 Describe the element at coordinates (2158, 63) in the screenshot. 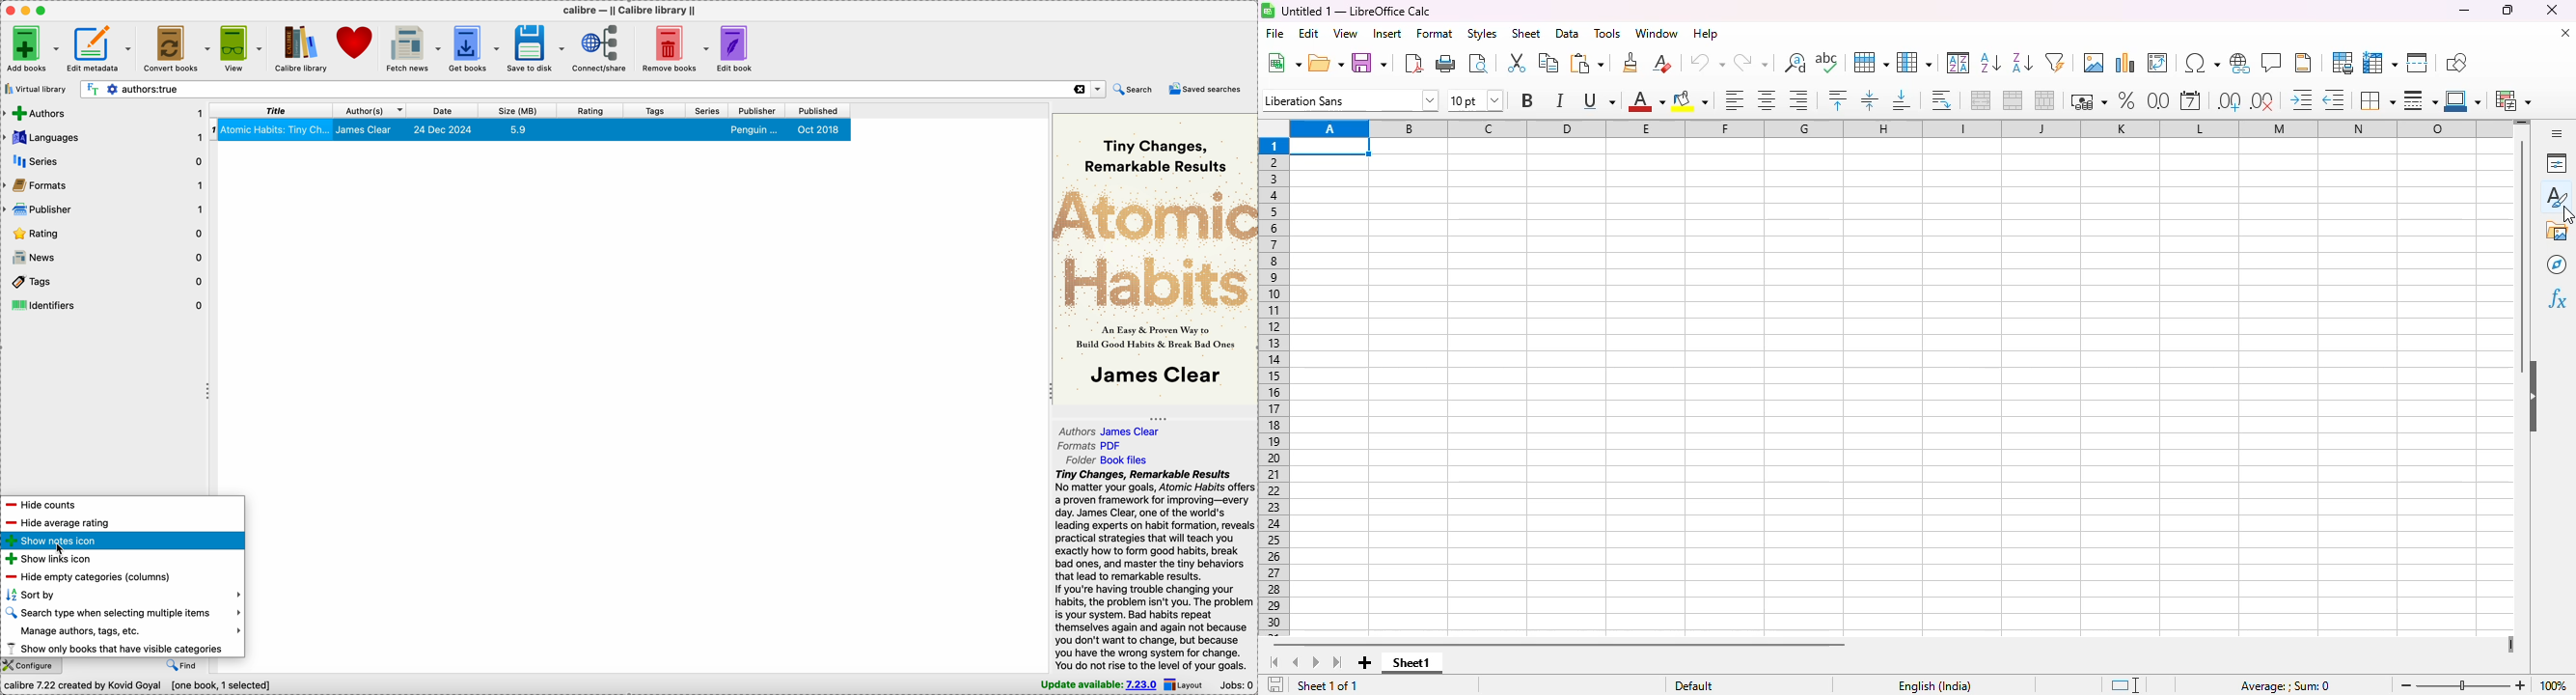

I see `insert or edit pivot table` at that location.